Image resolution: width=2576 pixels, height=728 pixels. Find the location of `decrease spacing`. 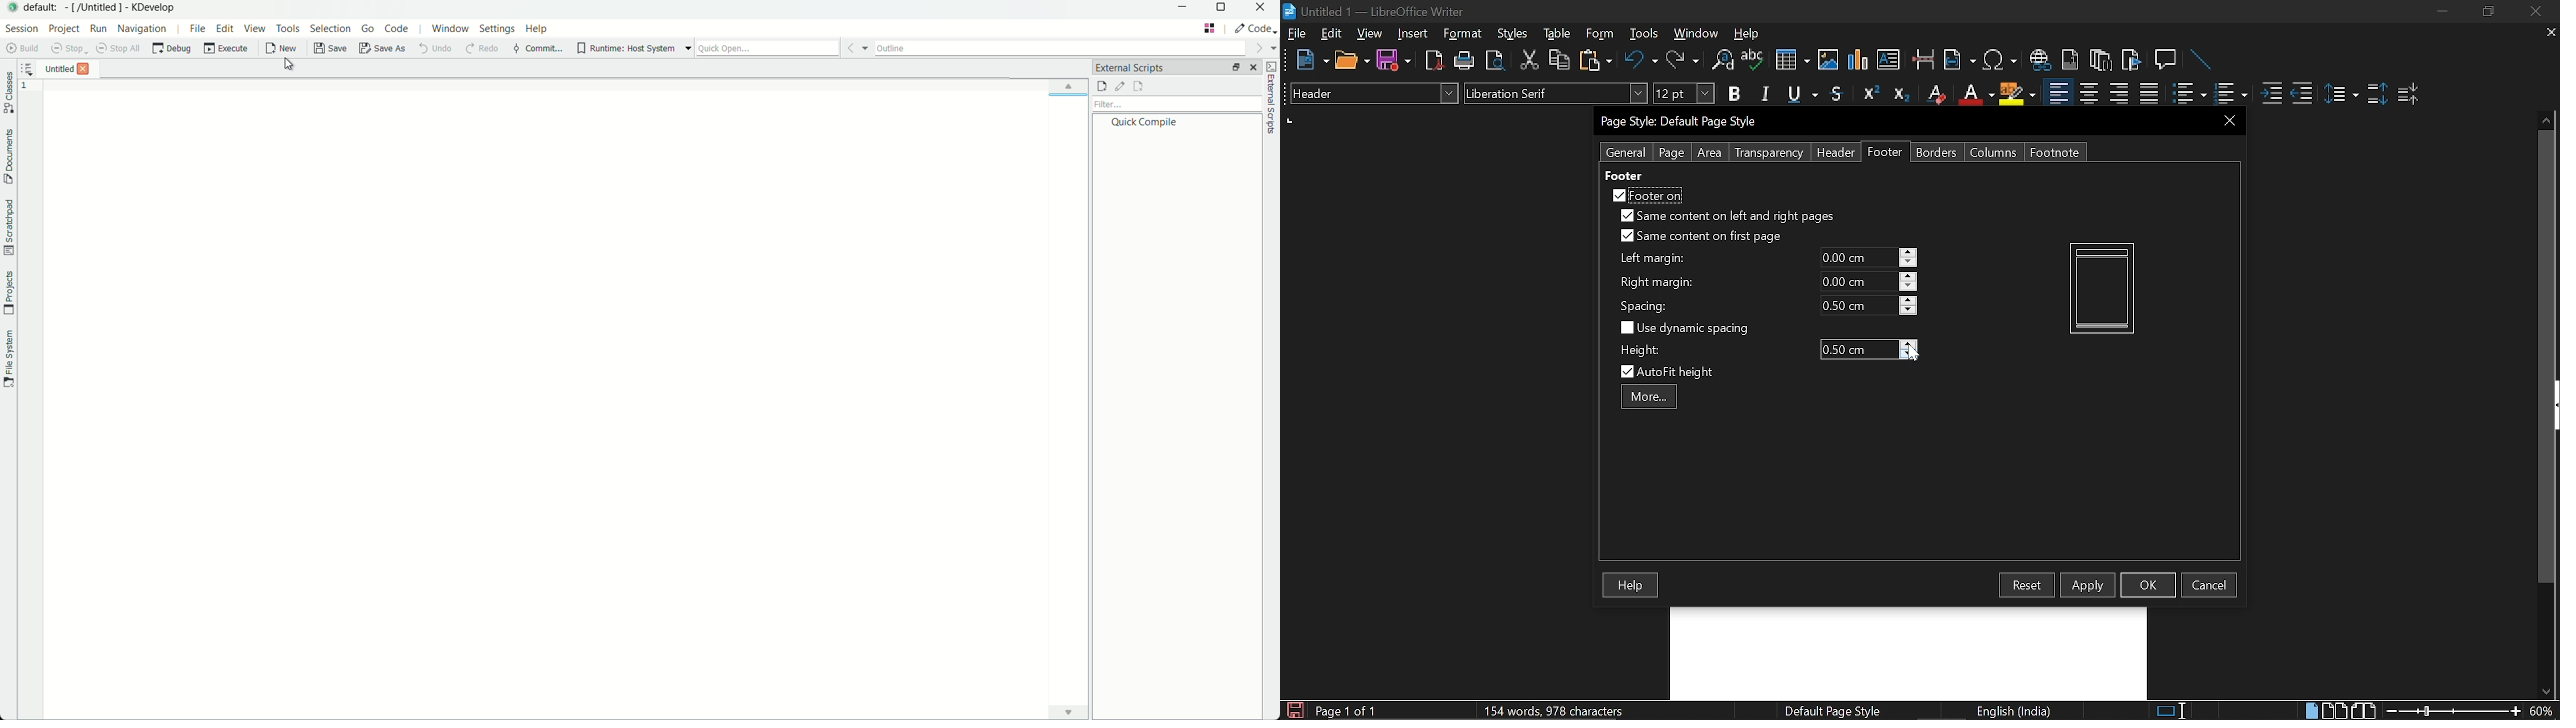

decrease spacing is located at coordinates (1908, 311).